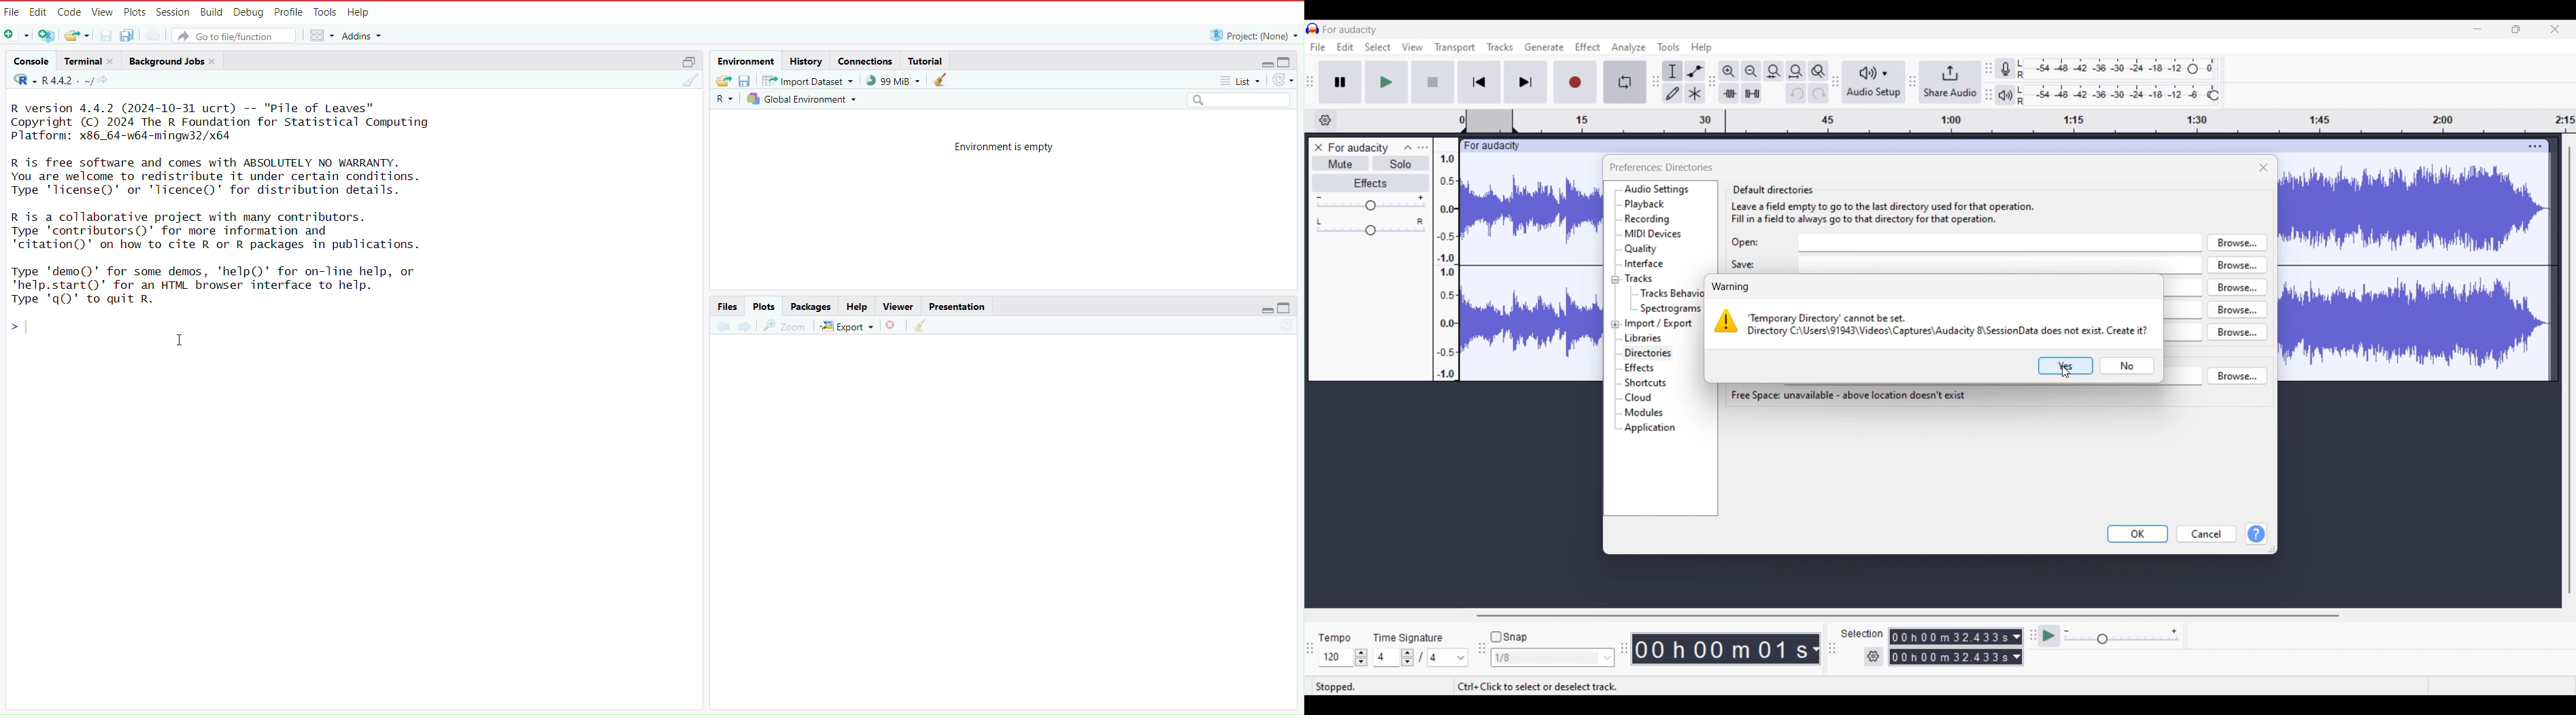 The width and height of the screenshot is (2576, 728). Describe the element at coordinates (1350, 29) in the screenshot. I see `Project name` at that location.